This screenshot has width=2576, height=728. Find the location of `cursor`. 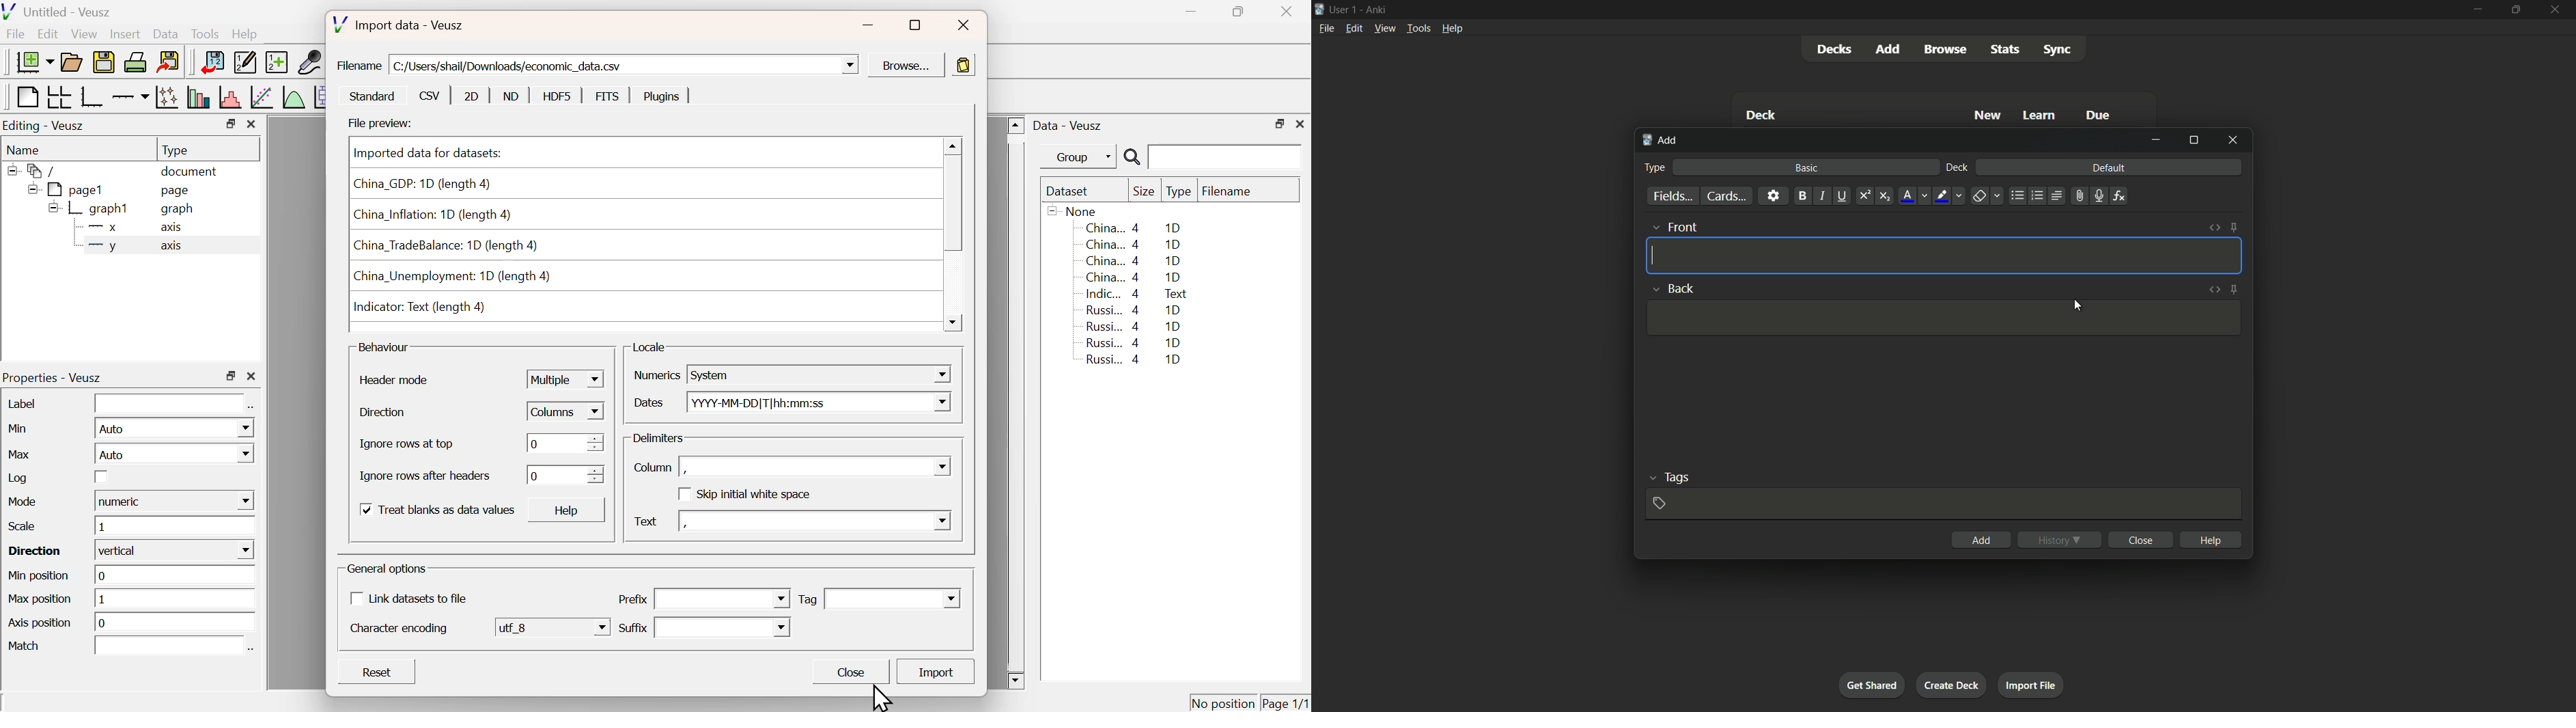

cursor is located at coordinates (1656, 254).